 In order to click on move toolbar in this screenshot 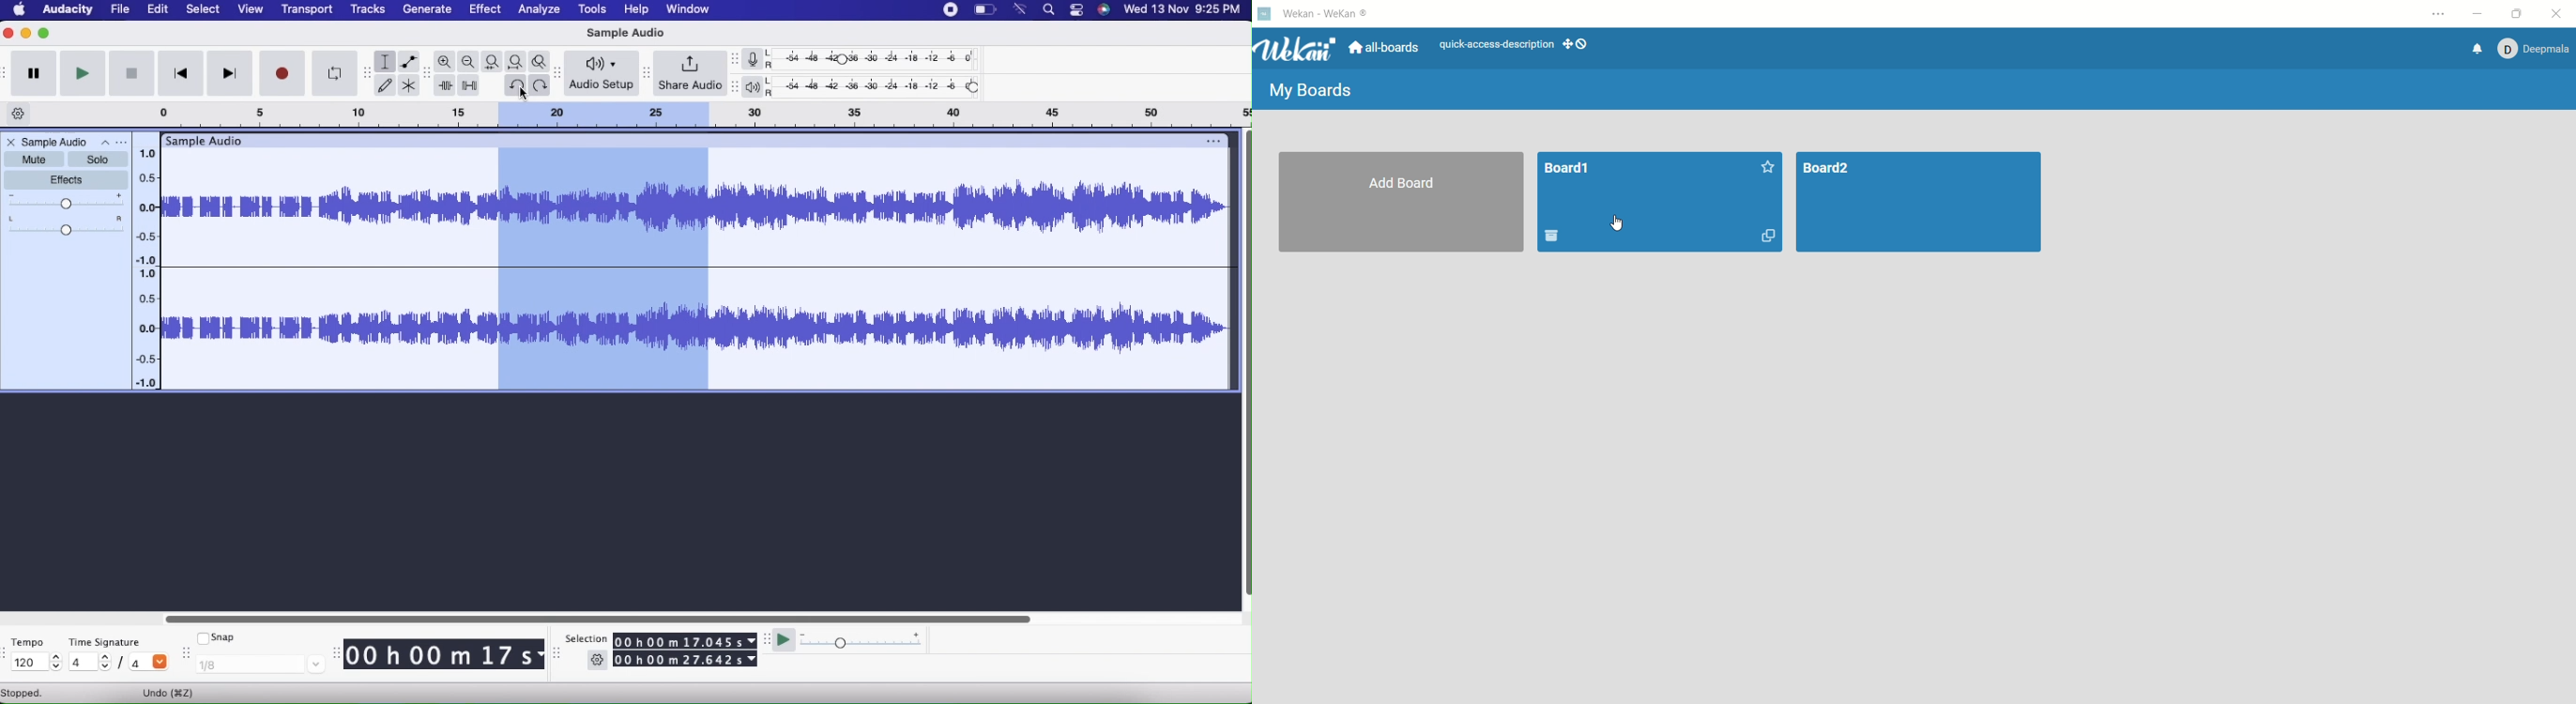, I will do `click(8, 651)`.